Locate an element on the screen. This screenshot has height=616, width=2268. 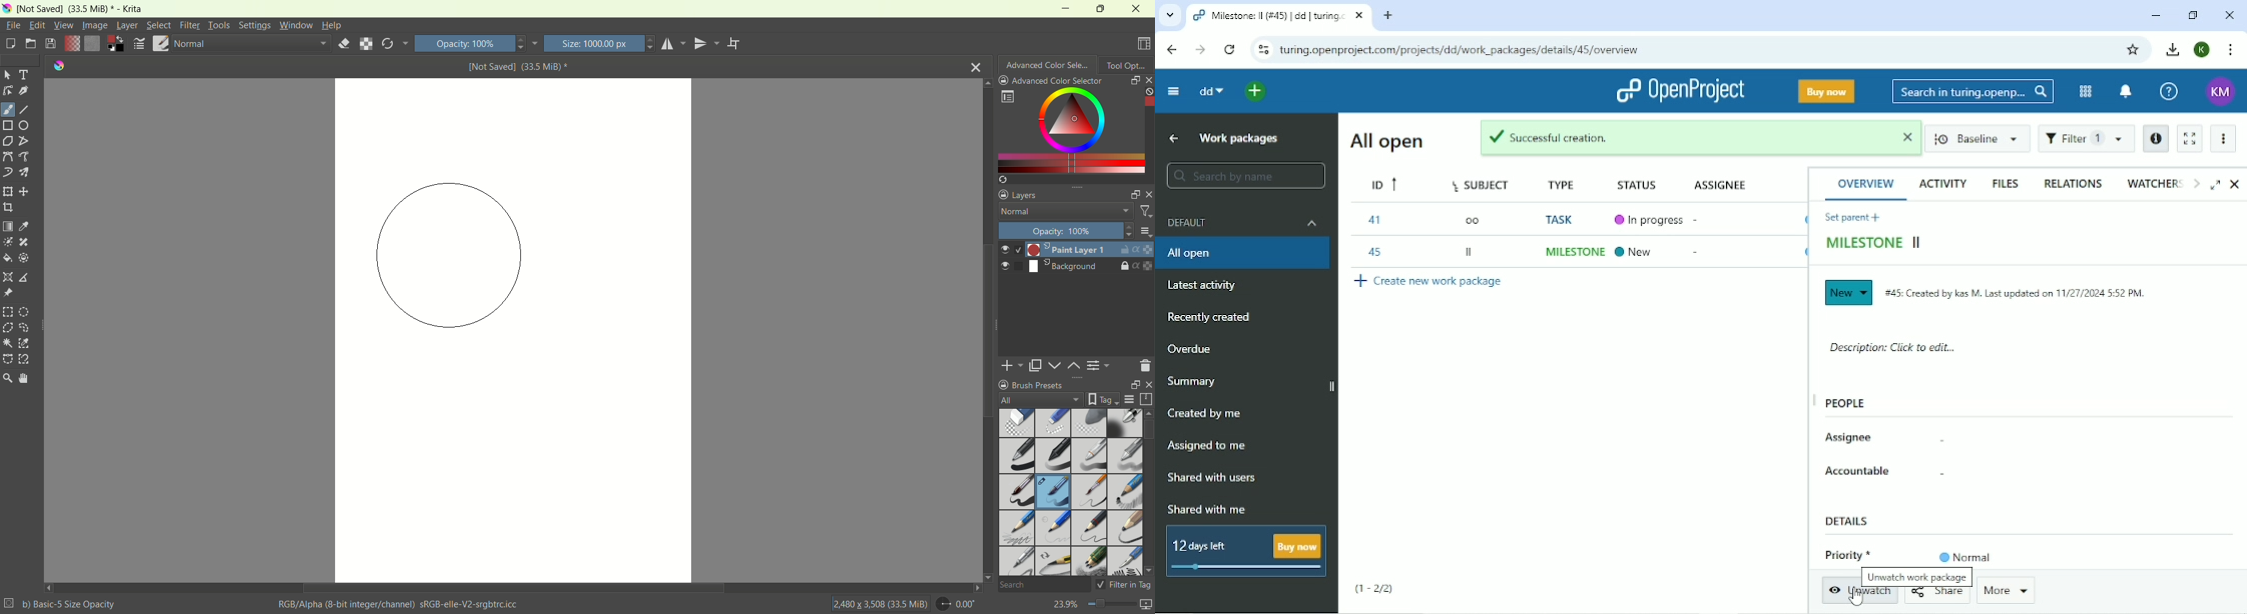
Normal is located at coordinates (1966, 557).